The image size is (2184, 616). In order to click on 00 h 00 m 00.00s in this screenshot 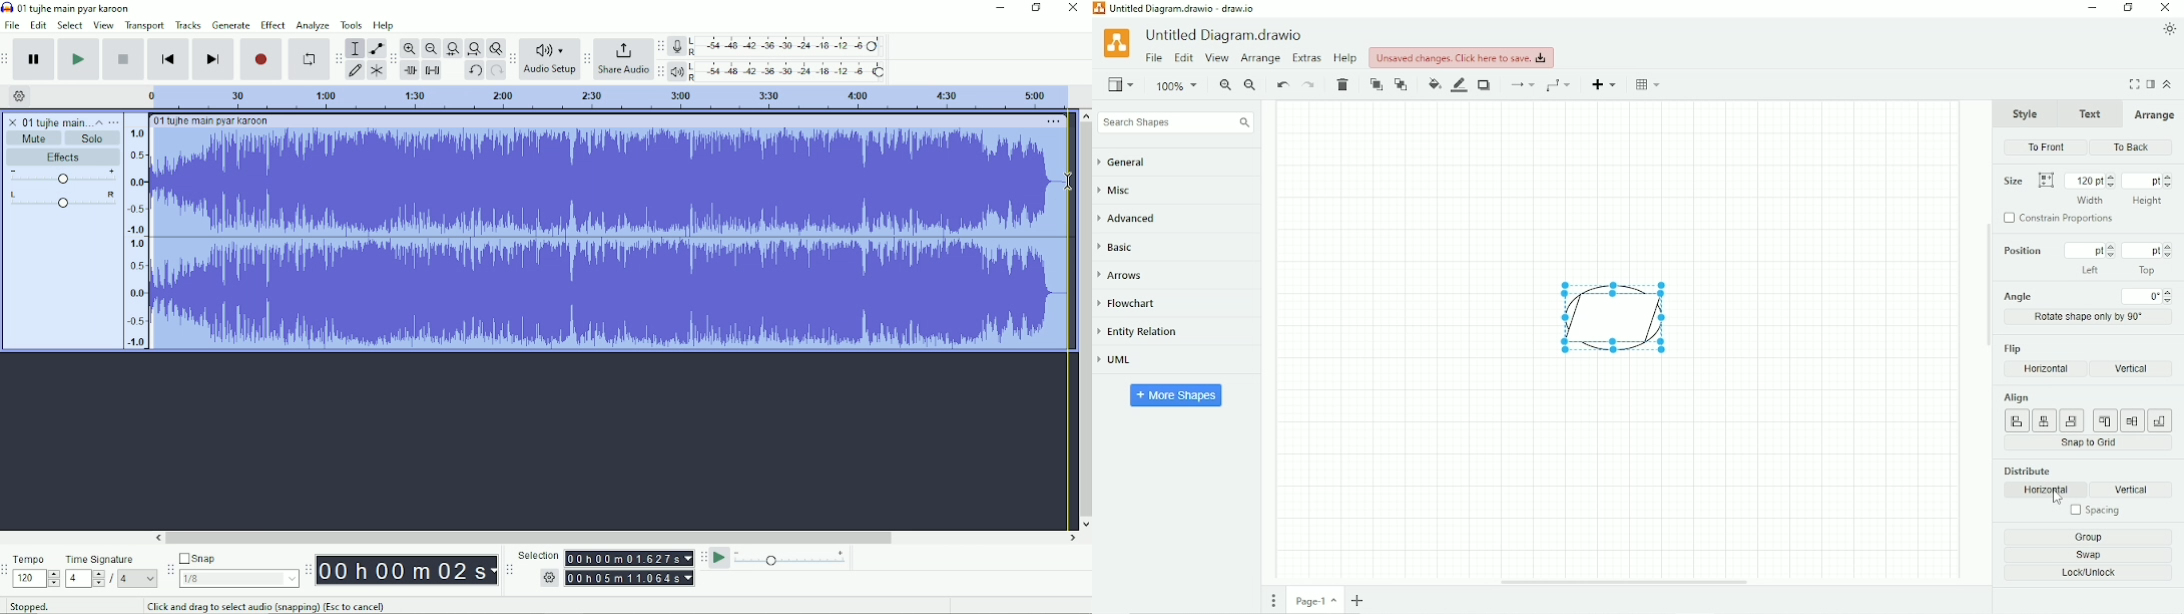, I will do `click(630, 578)`.